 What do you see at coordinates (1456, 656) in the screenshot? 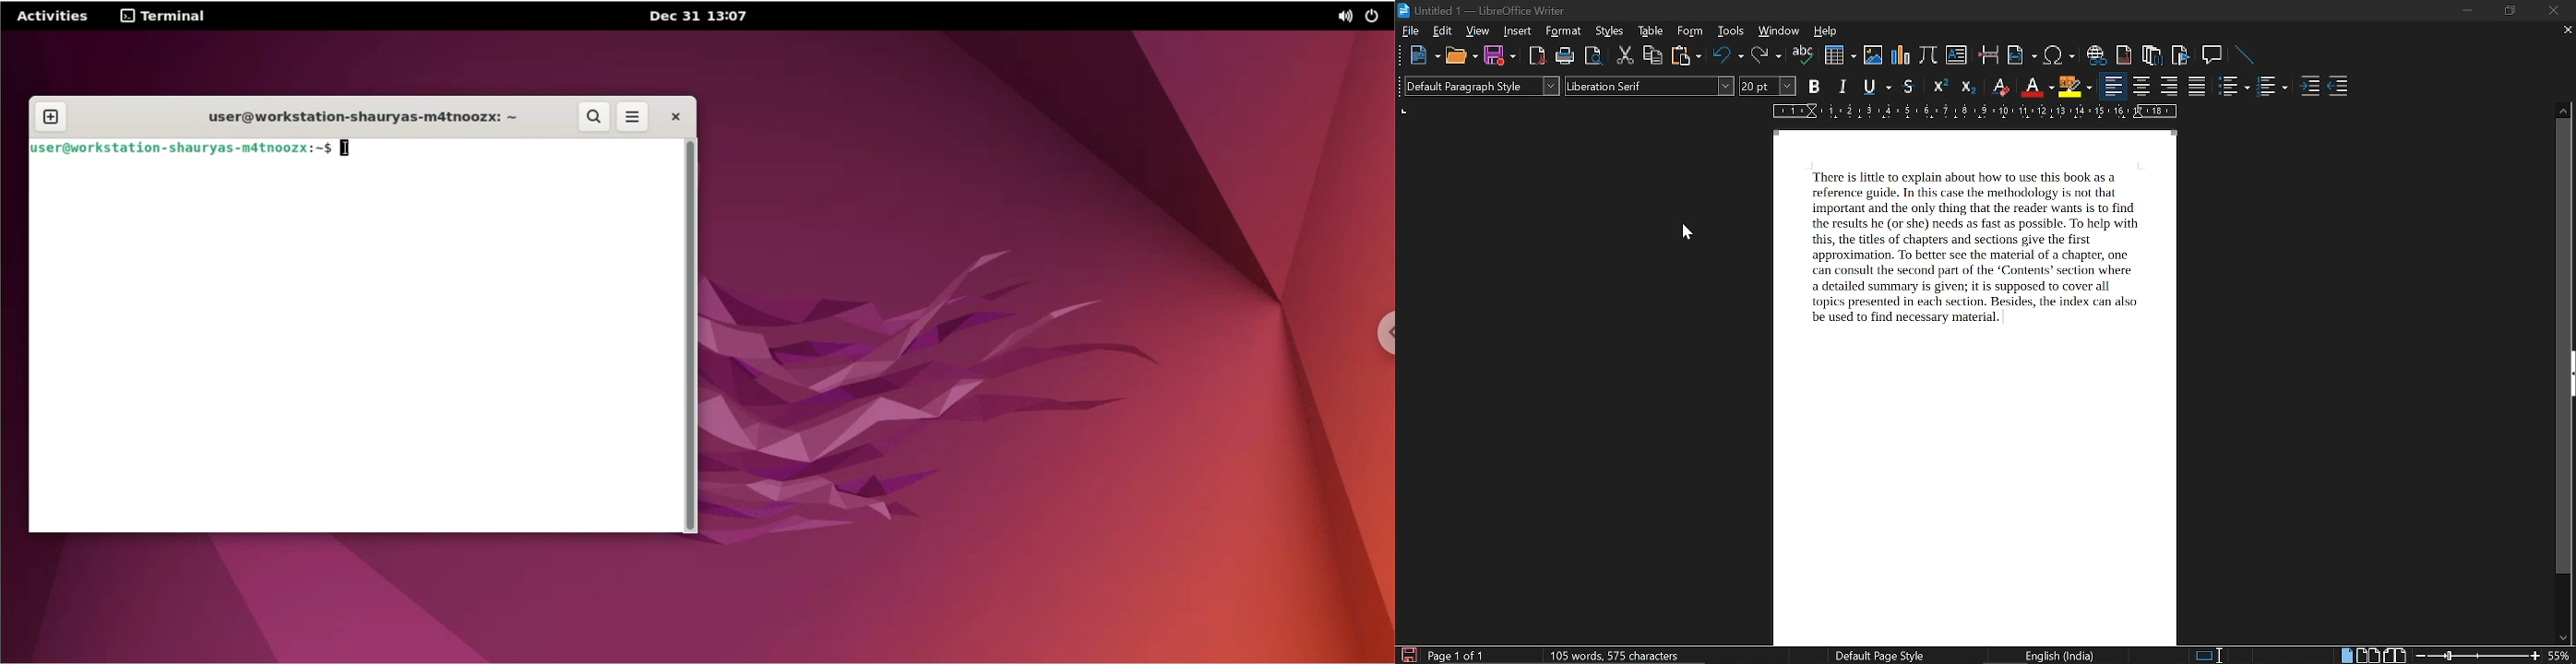
I see `current page` at bounding box center [1456, 656].